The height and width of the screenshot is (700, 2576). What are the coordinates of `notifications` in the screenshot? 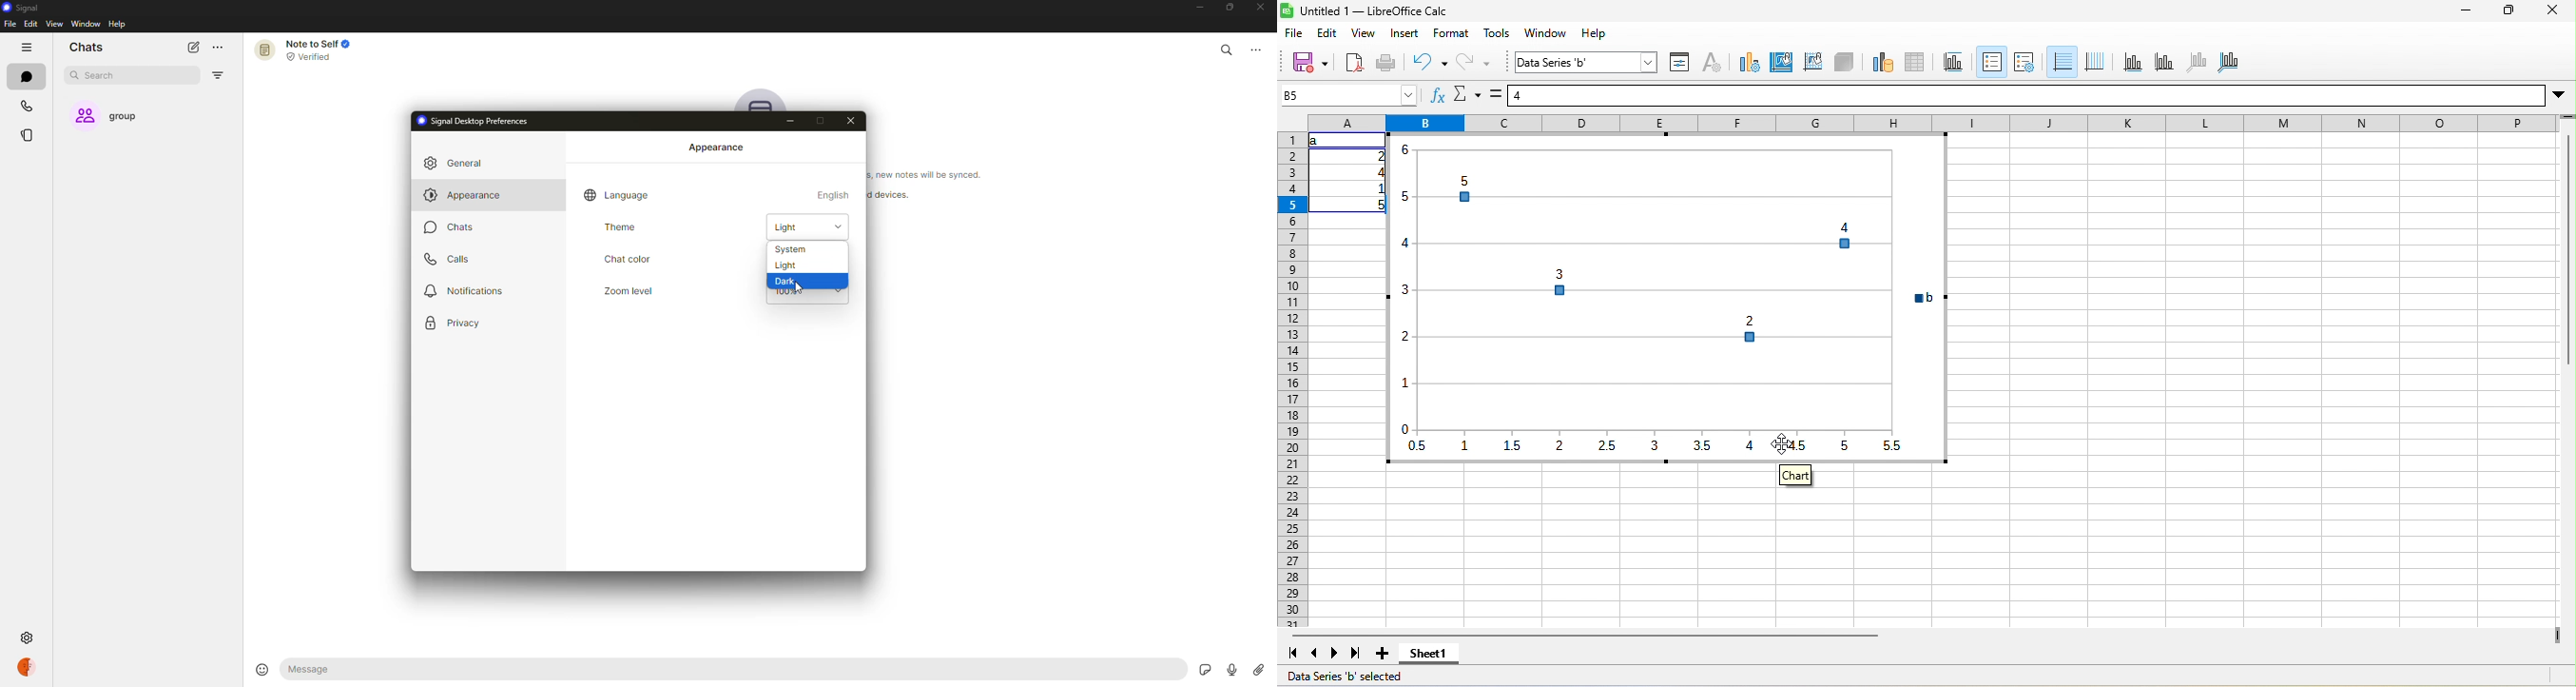 It's located at (467, 289).